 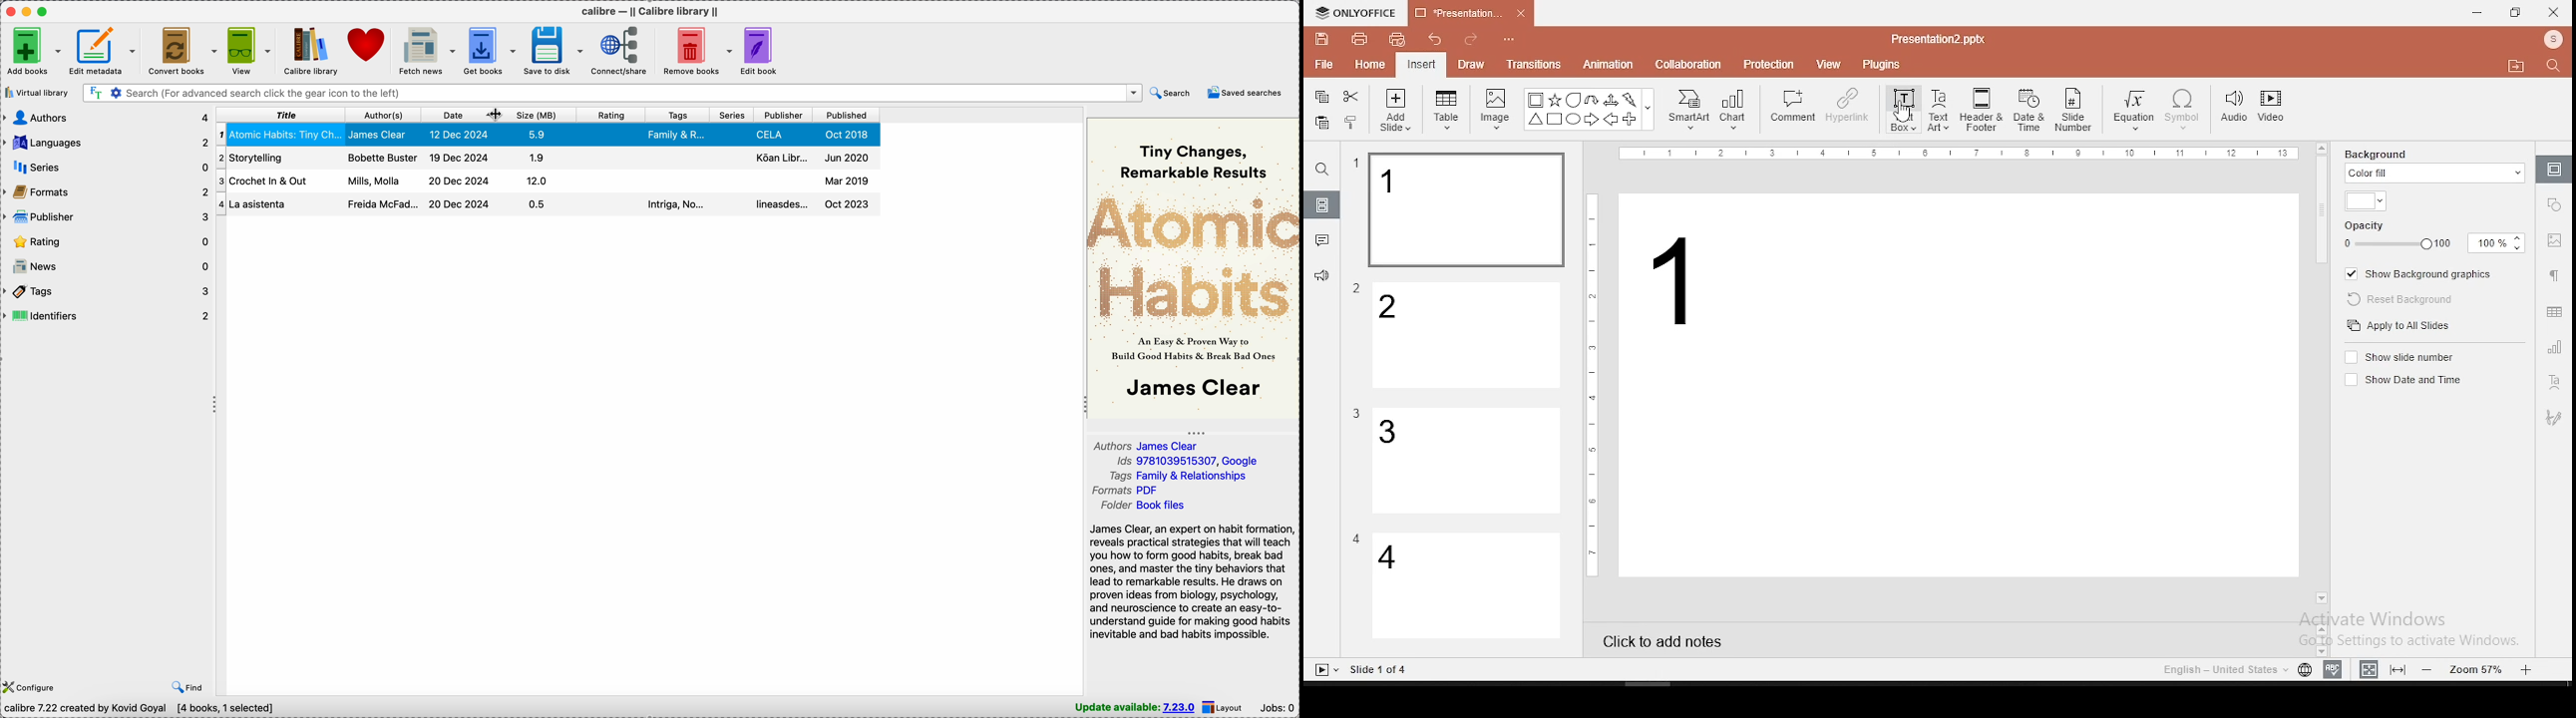 What do you see at coordinates (1734, 109) in the screenshot?
I see `chart` at bounding box center [1734, 109].